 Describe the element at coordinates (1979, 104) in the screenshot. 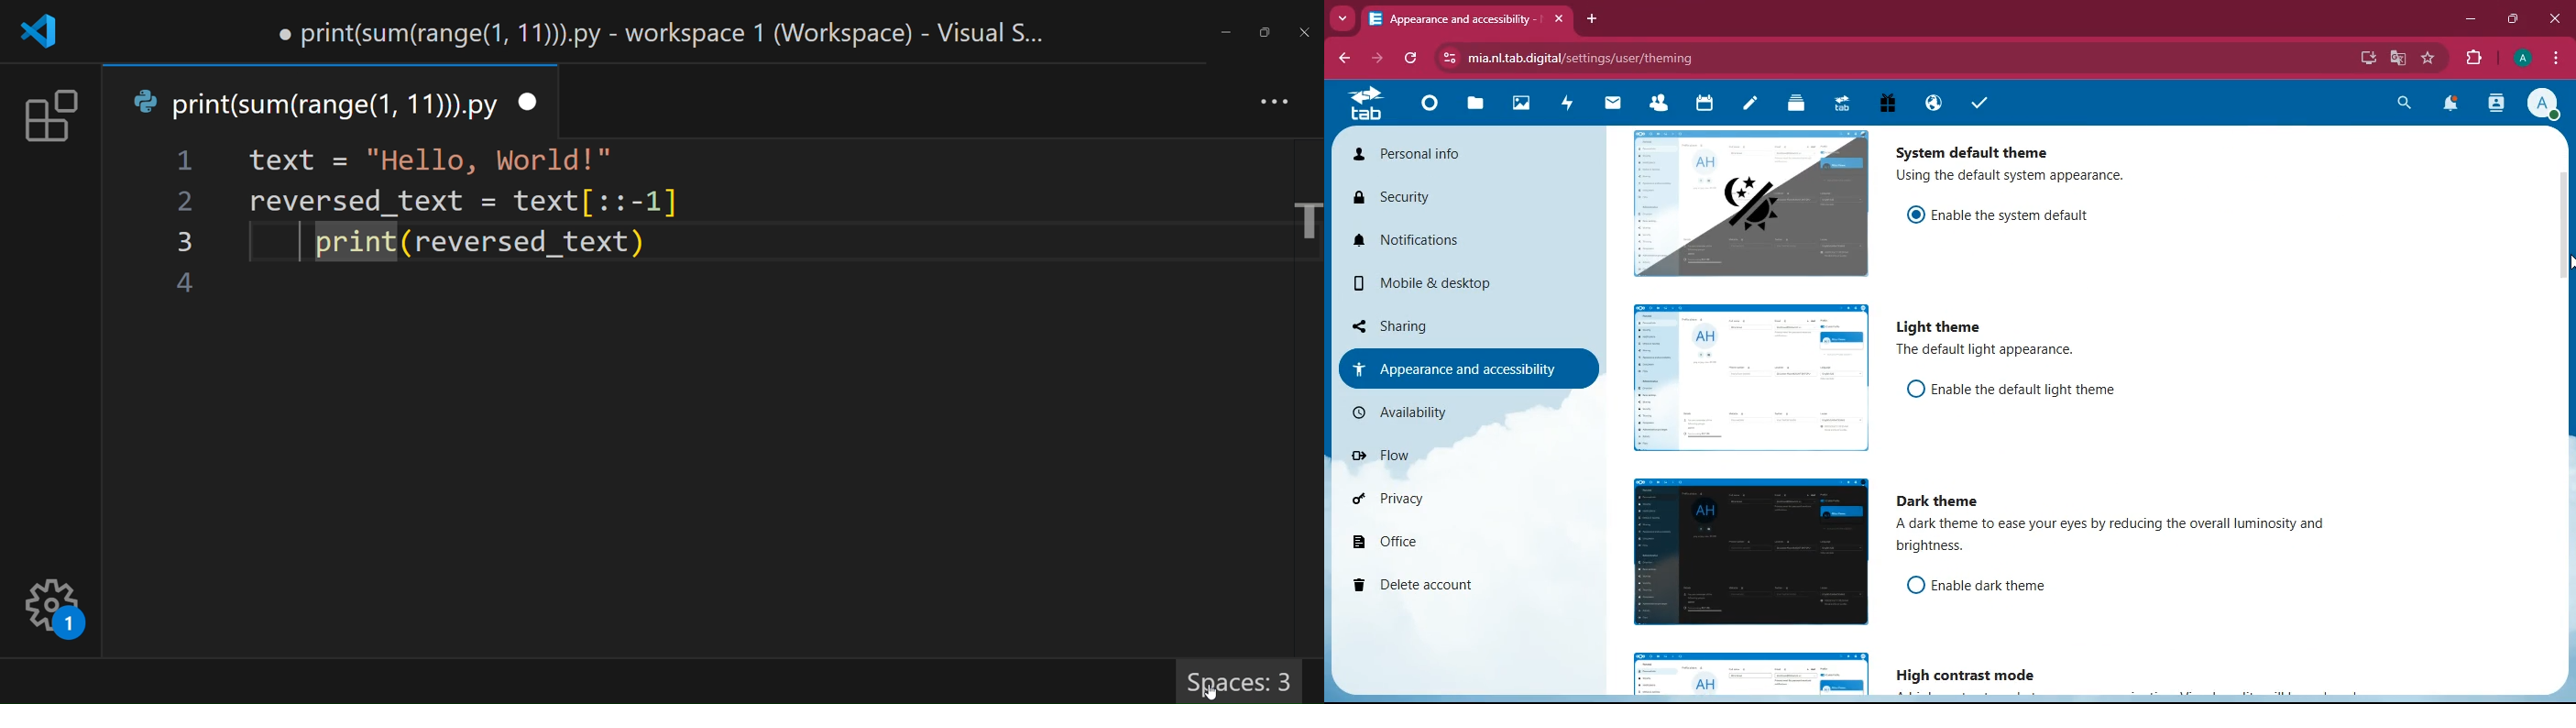

I see `tasks` at that location.